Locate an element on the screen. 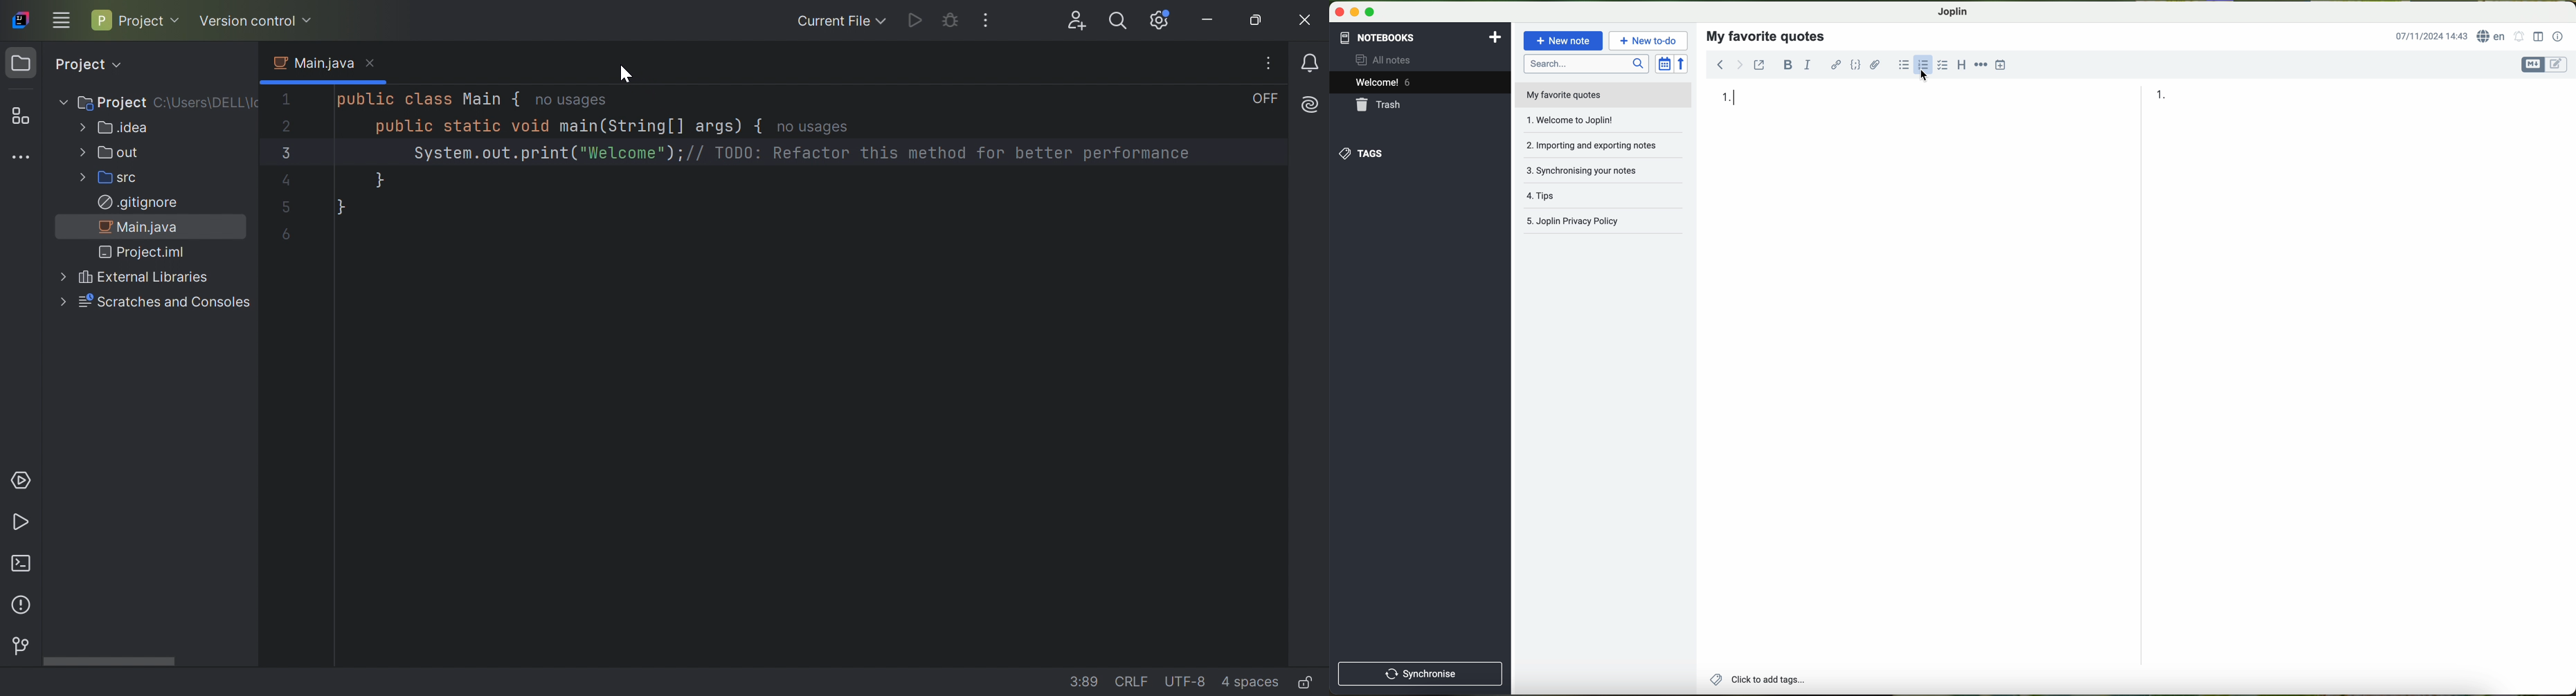  synchronise button is located at coordinates (1421, 674).